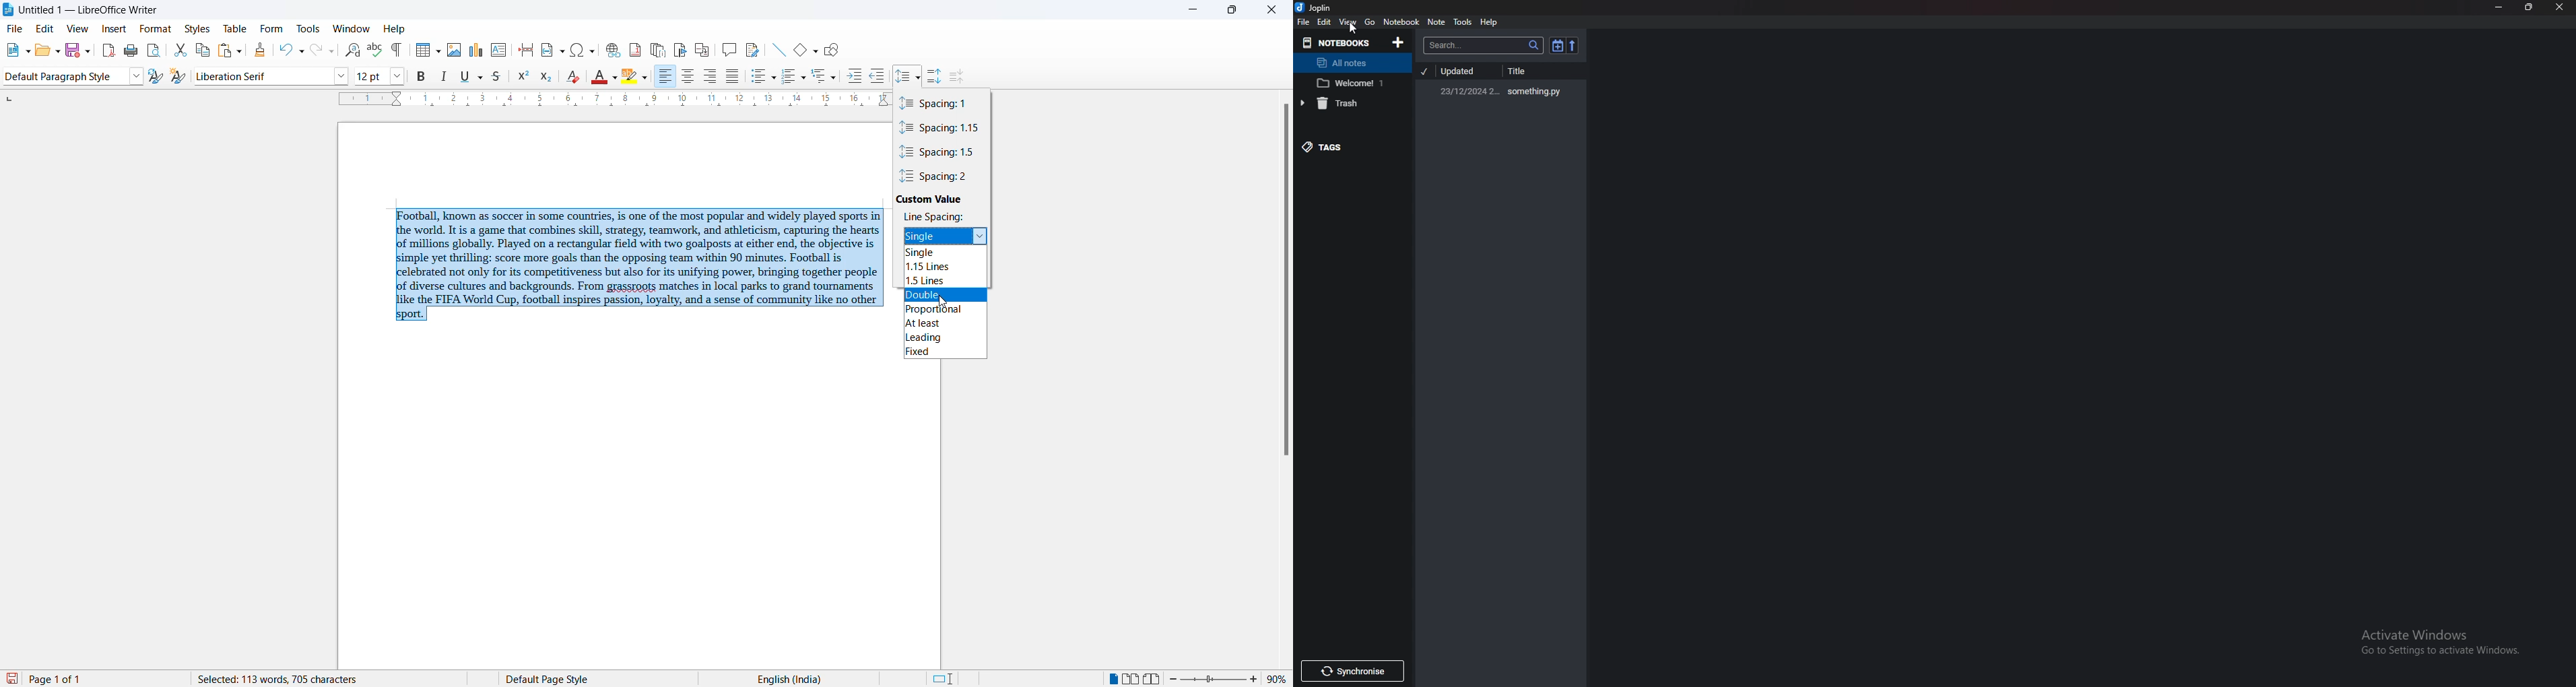  Describe the element at coordinates (941, 176) in the screenshot. I see `spacing value 2` at that location.